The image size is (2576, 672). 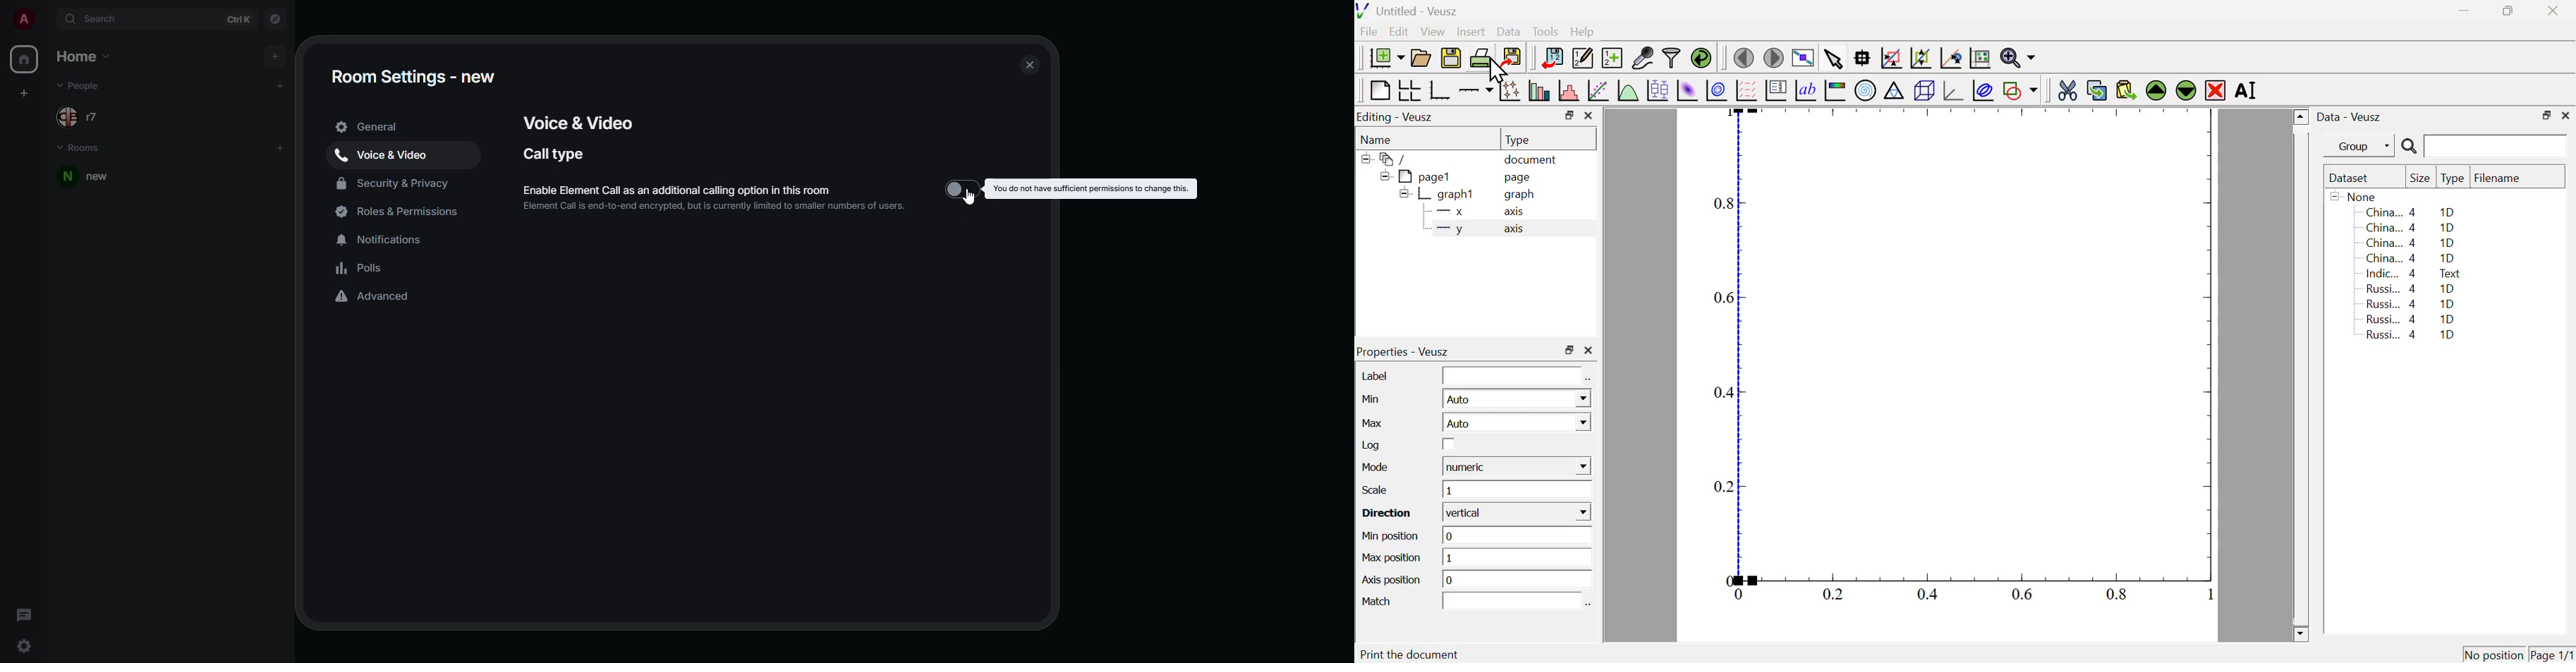 I want to click on Polar Graph, so click(x=1866, y=90).